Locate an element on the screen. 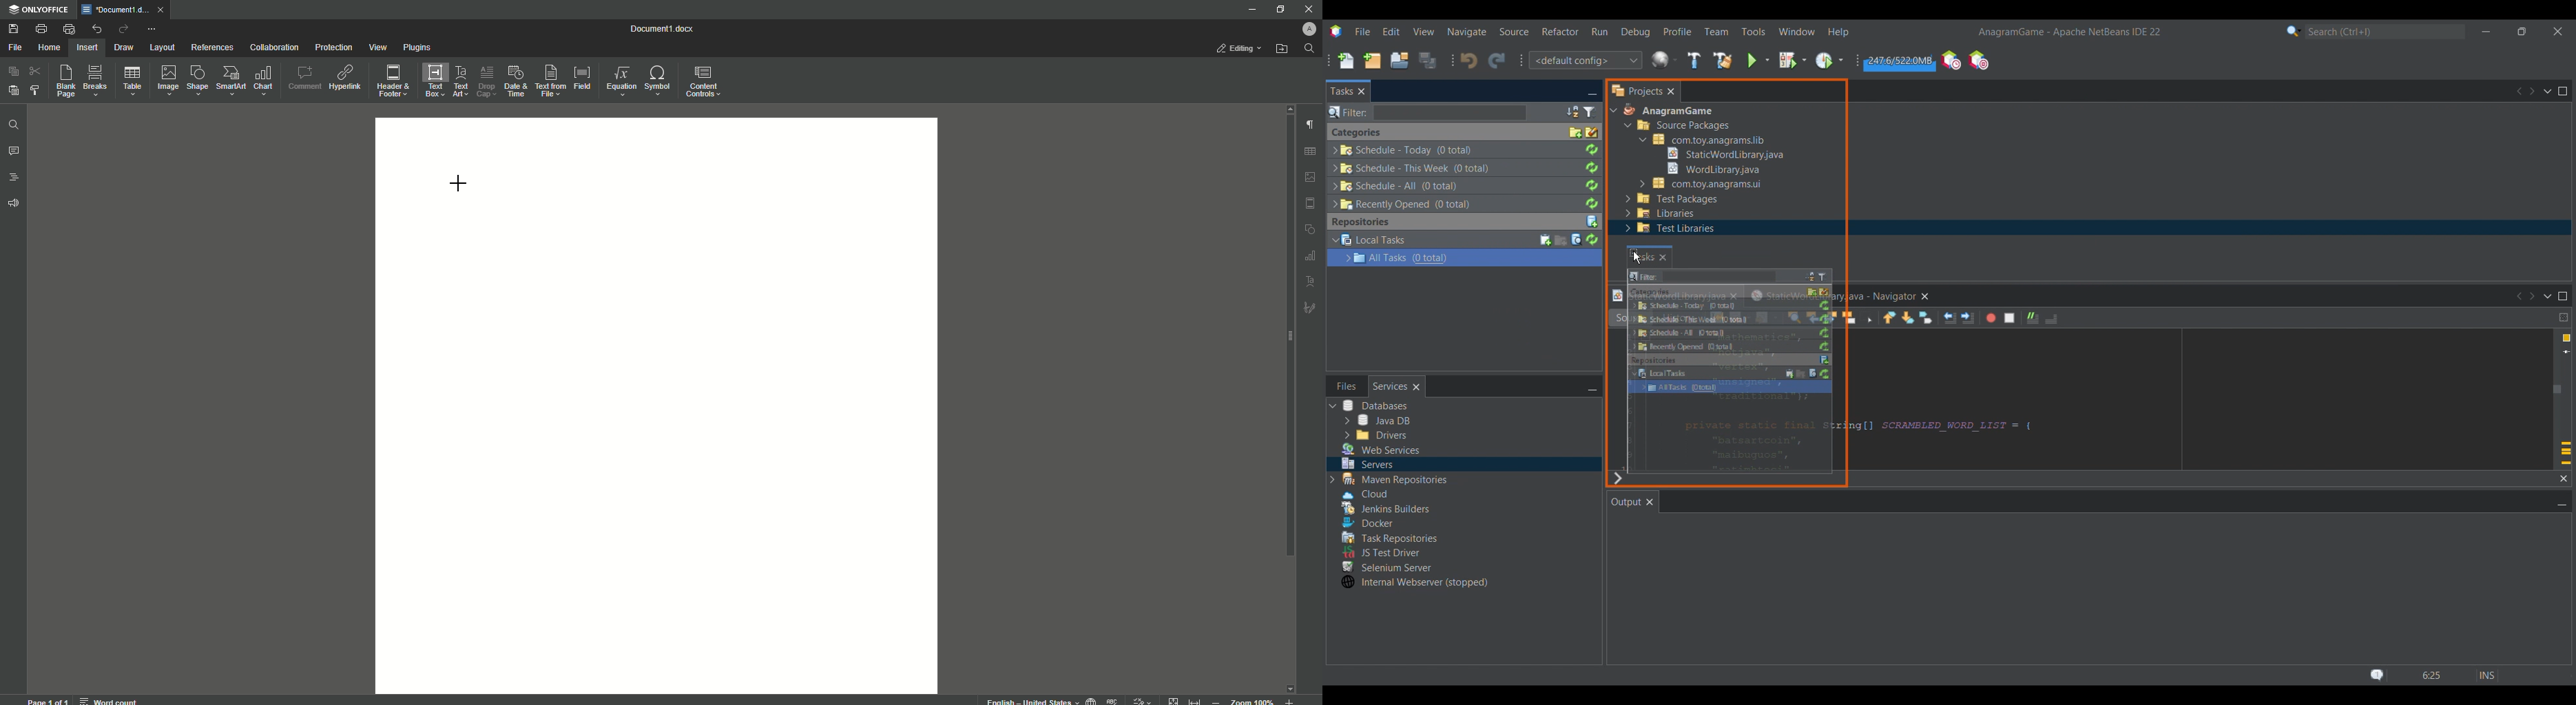   is located at coordinates (1723, 274).